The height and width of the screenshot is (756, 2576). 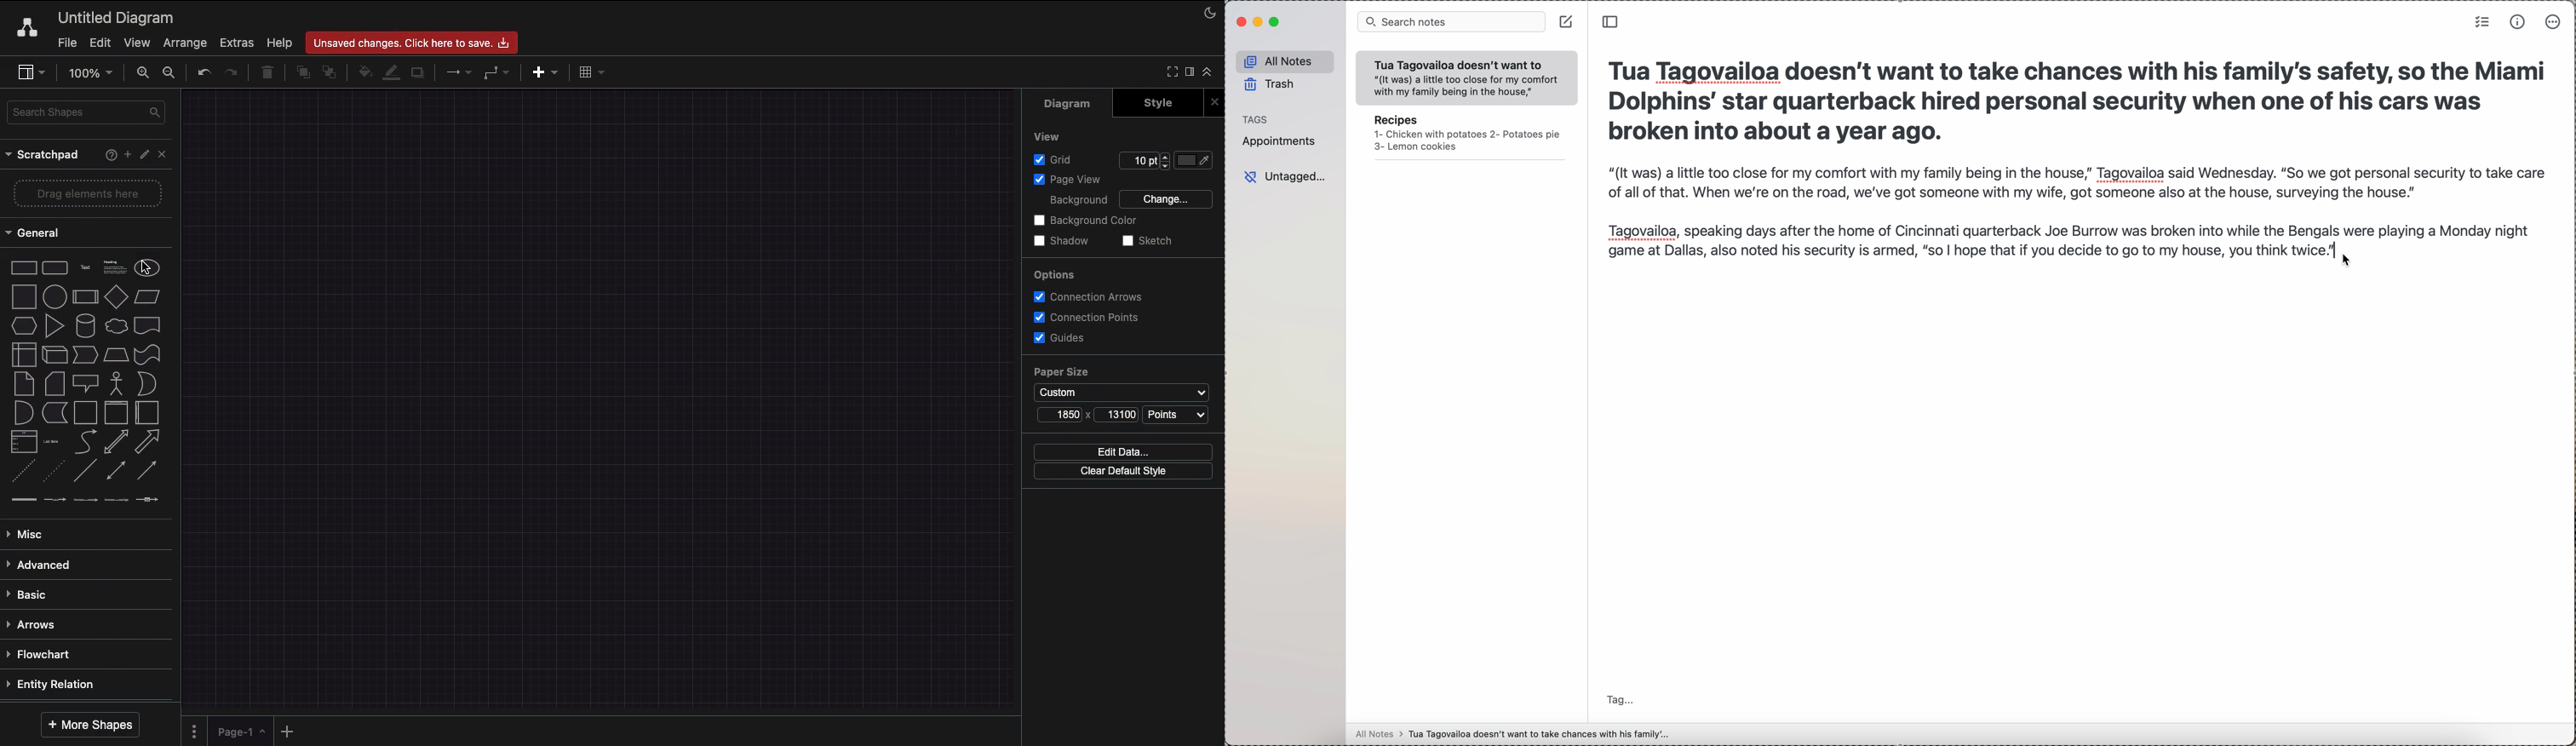 What do you see at coordinates (279, 42) in the screenshot?
I see `Help` at bounding box center [279, 42].